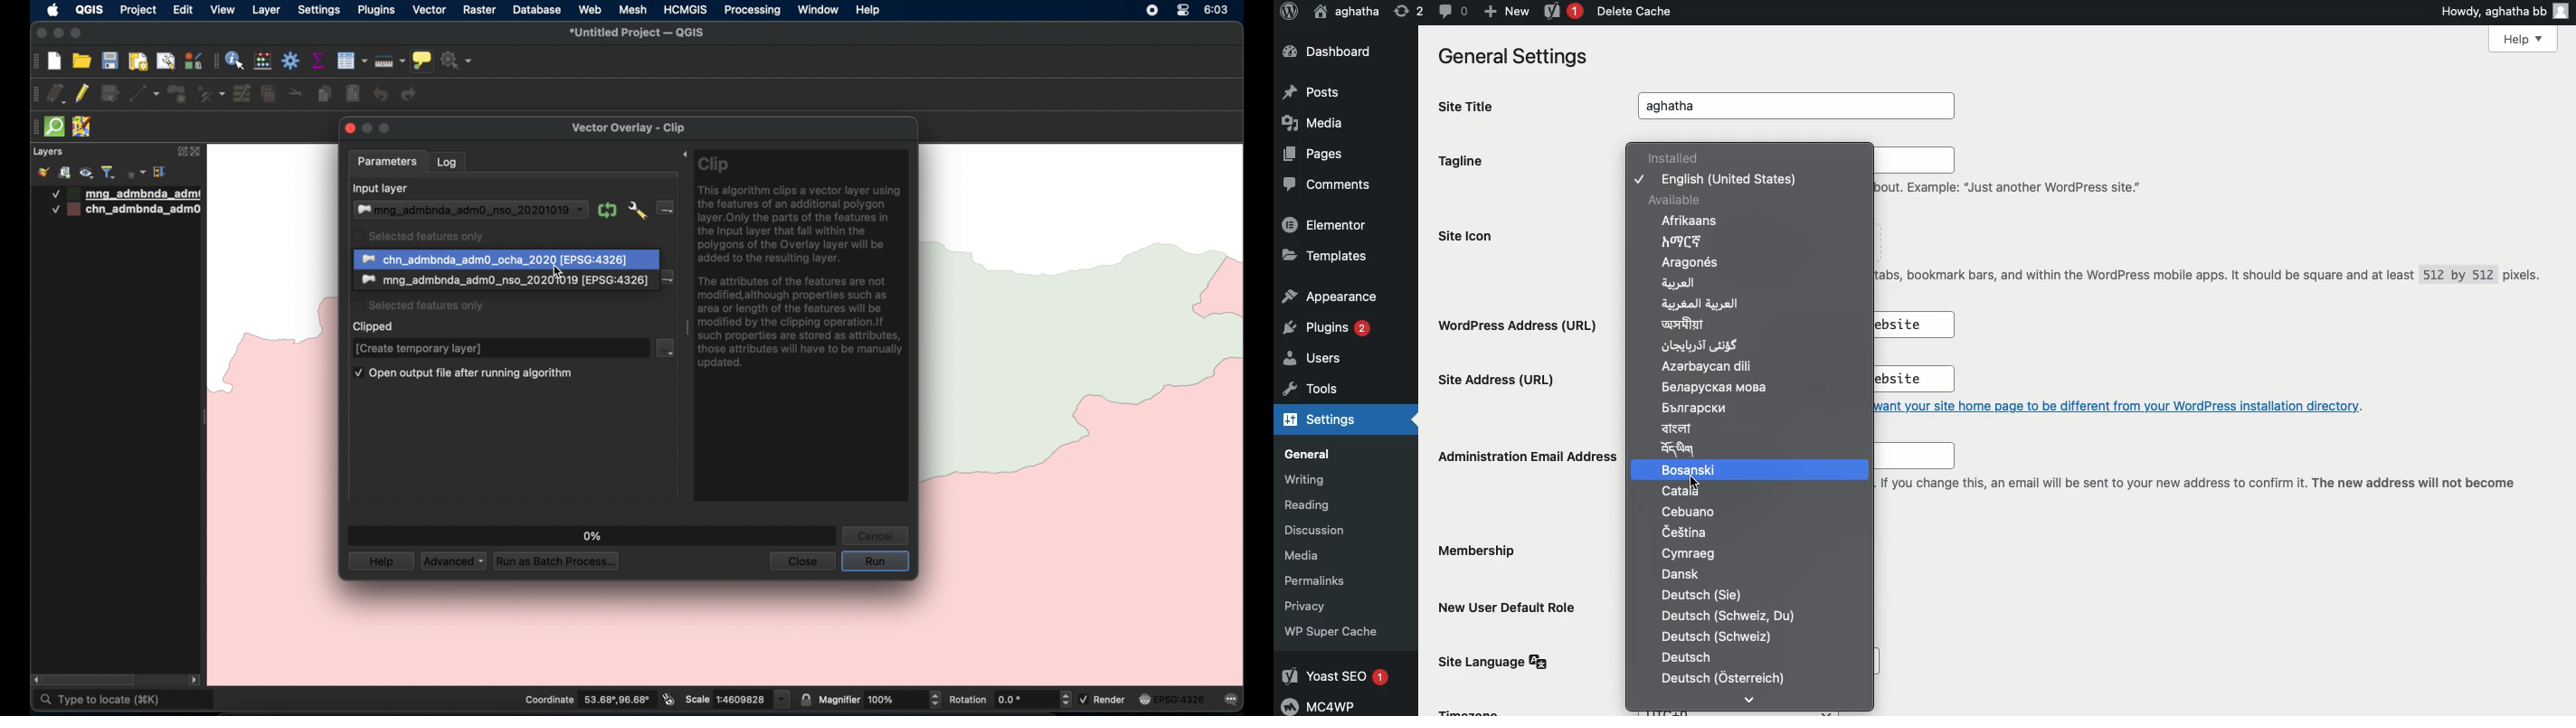 Image resolution: width=2576 pixels, height=728 pixels. What do you see at coordinates (33, 127) in the screenshot?
I see `drag handle` at bounding box center [33, 127].